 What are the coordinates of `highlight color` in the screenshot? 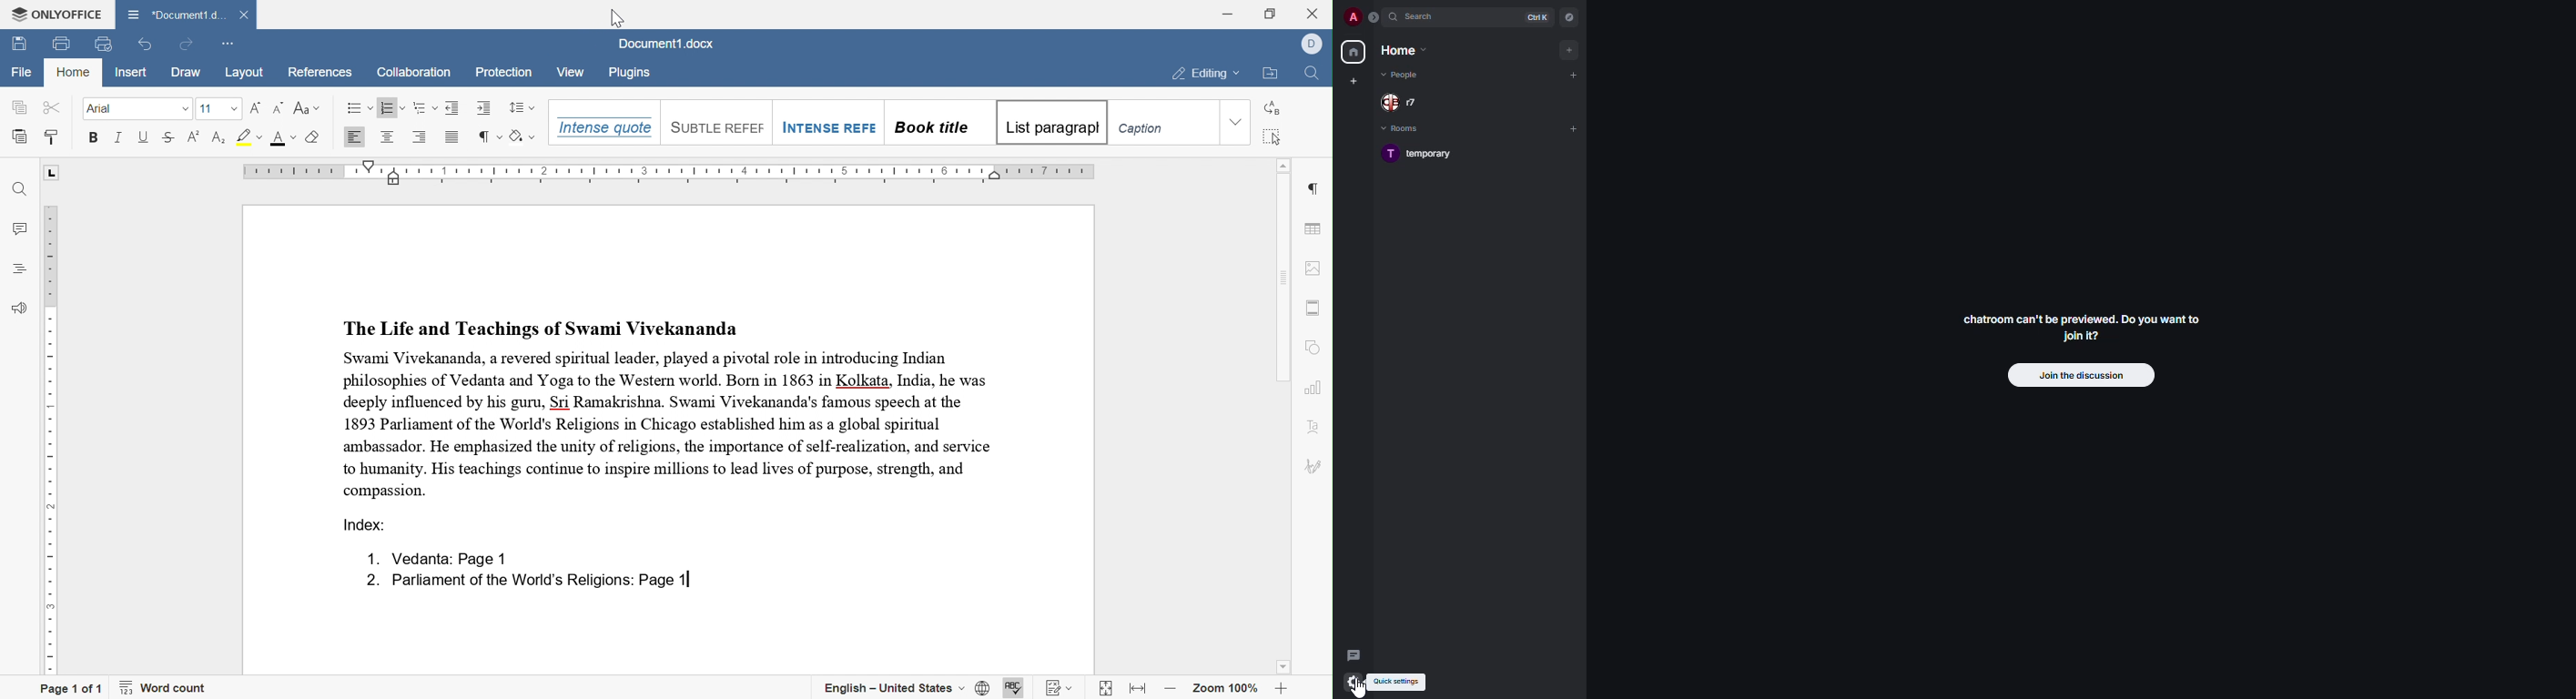 It's located at (249, 135).